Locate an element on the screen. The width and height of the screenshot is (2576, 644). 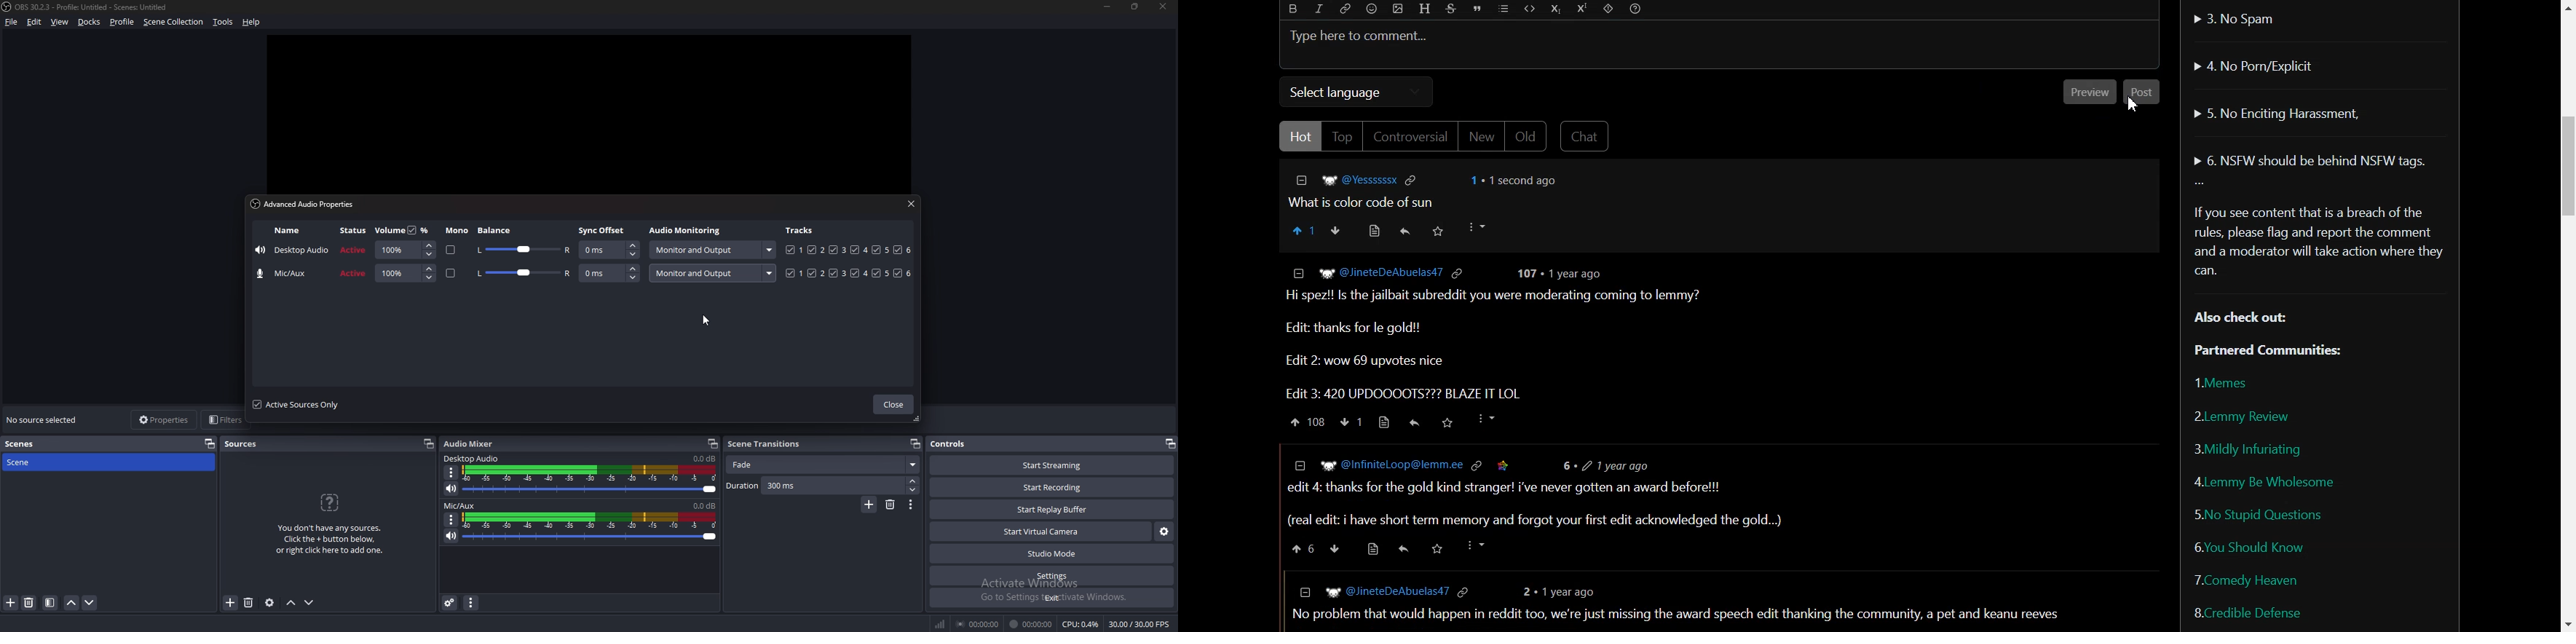
pop out is located at coordinates (1170, 444).